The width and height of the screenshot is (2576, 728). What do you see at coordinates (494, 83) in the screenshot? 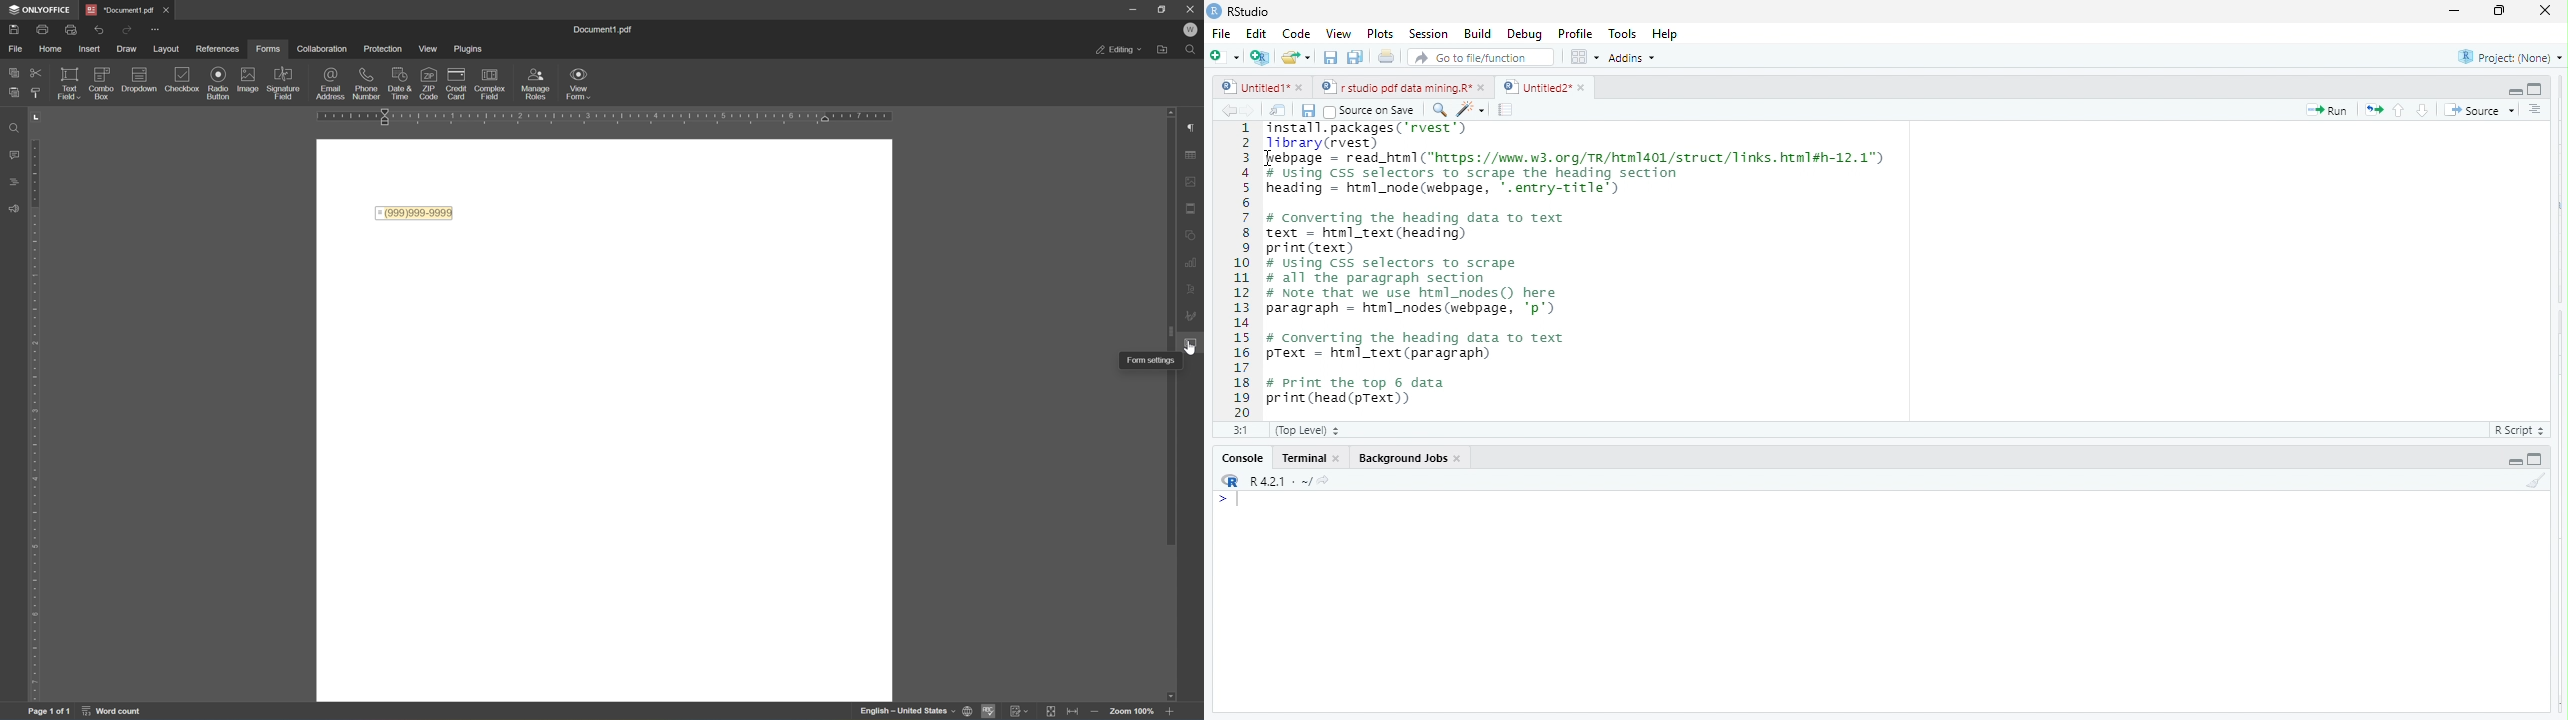
I see `complex field` at bounding box center [494, 83].